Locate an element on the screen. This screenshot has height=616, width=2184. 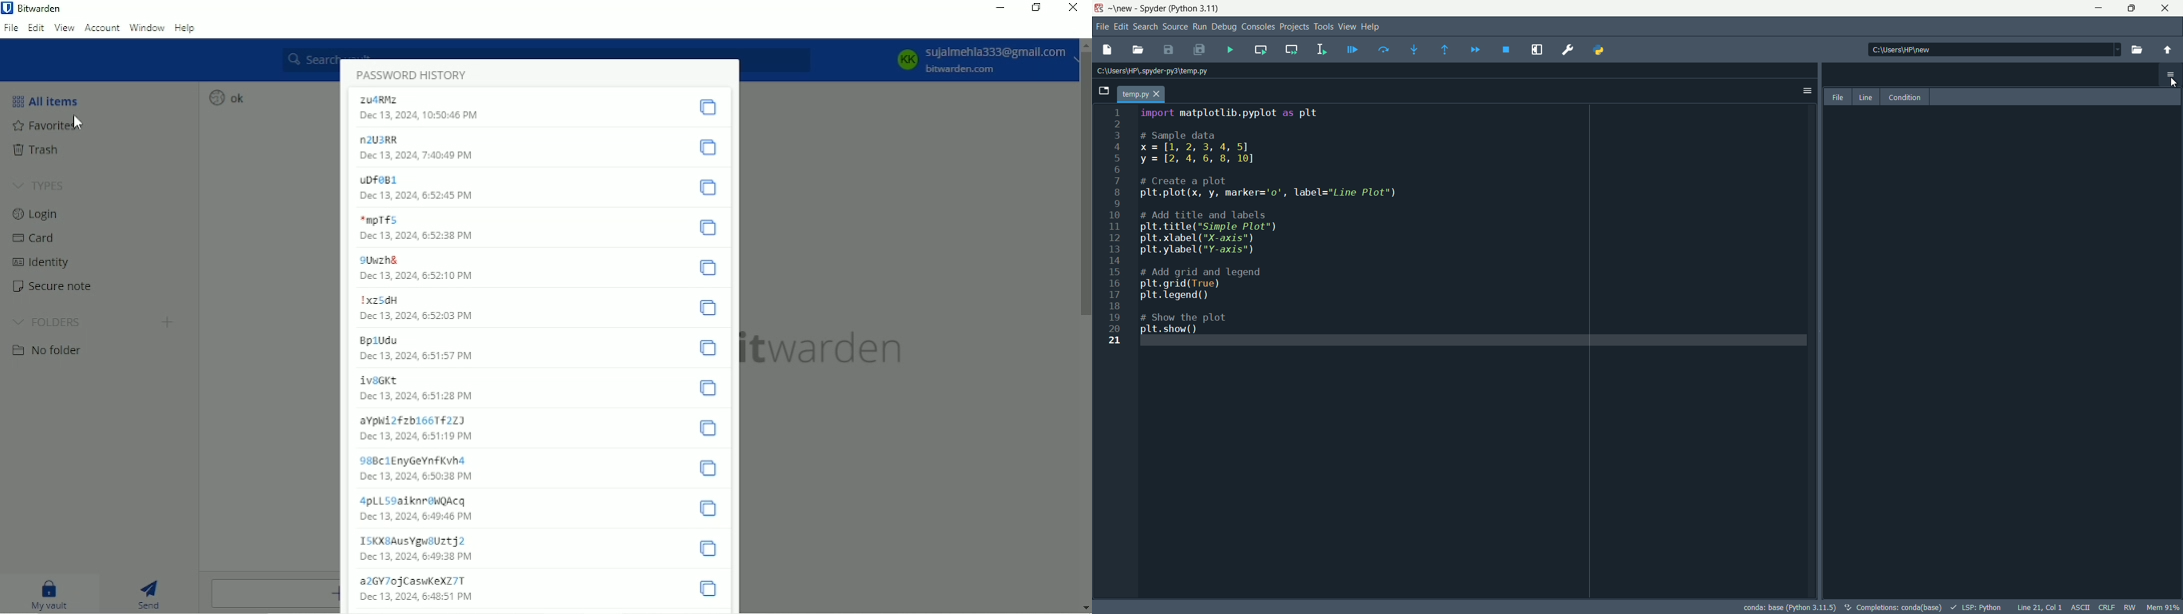
step into function is located at coordinates (1410, 49).